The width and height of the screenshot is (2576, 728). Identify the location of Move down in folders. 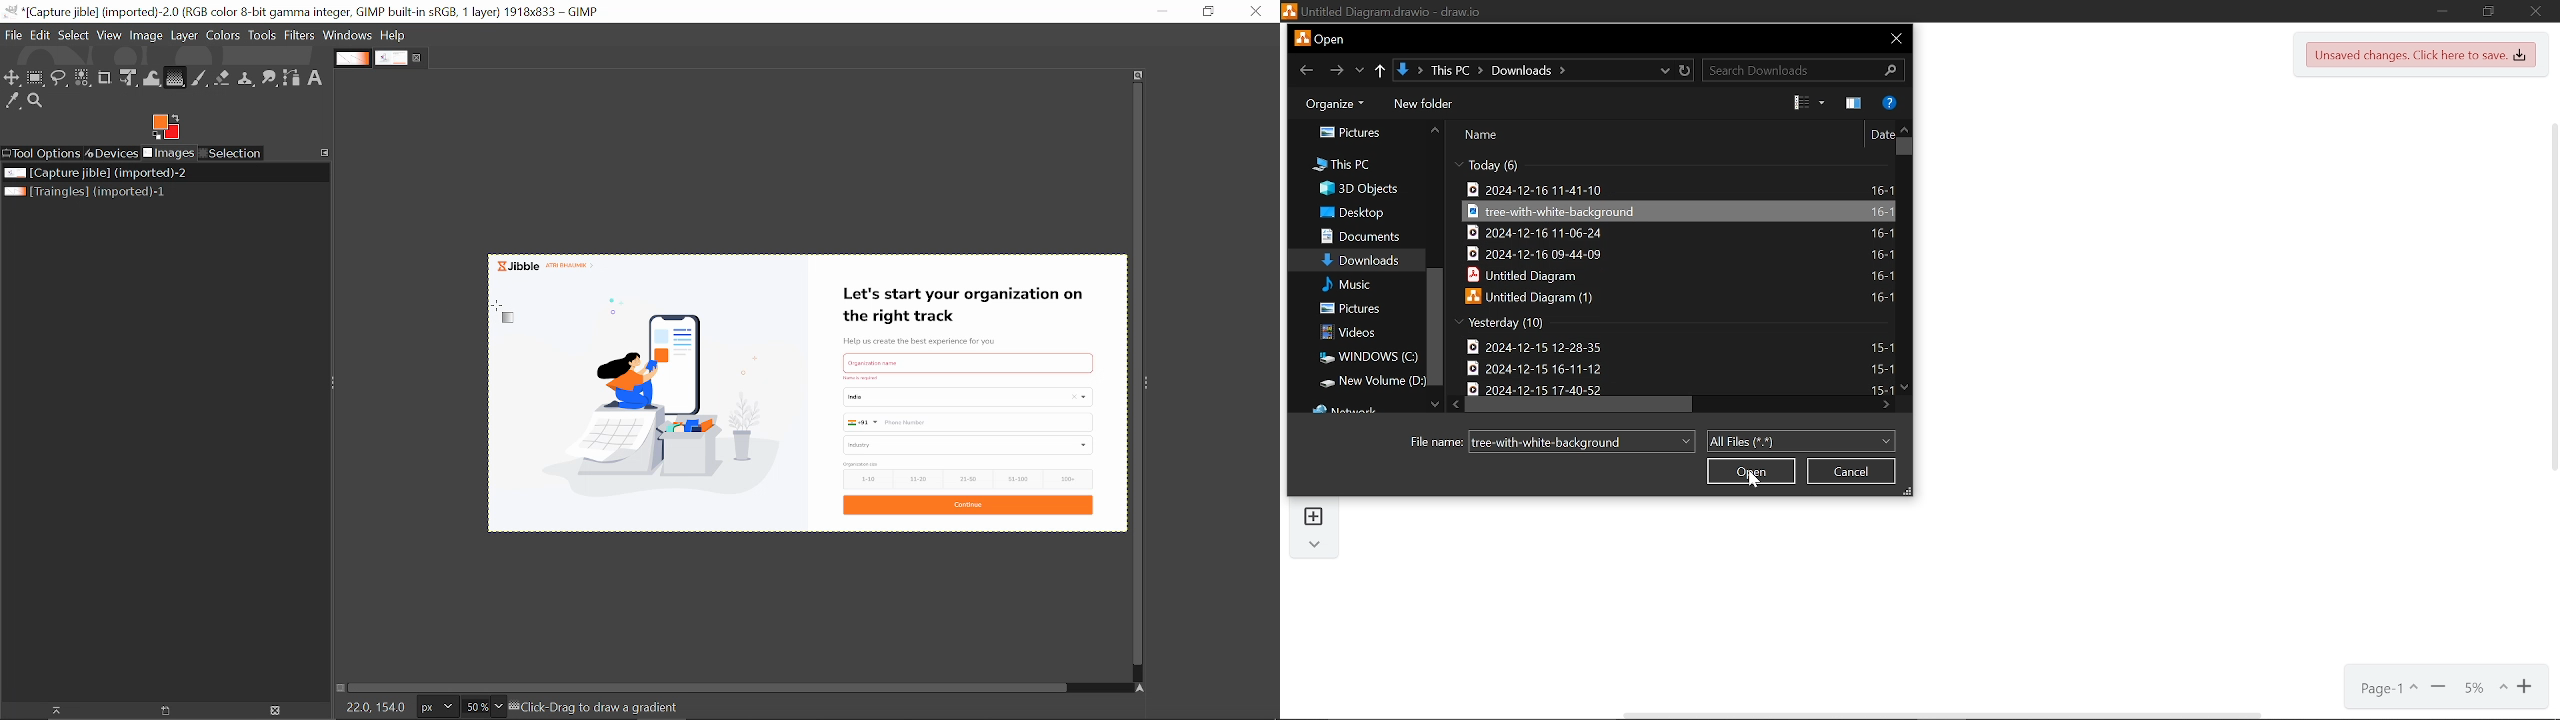
(1434, 406).